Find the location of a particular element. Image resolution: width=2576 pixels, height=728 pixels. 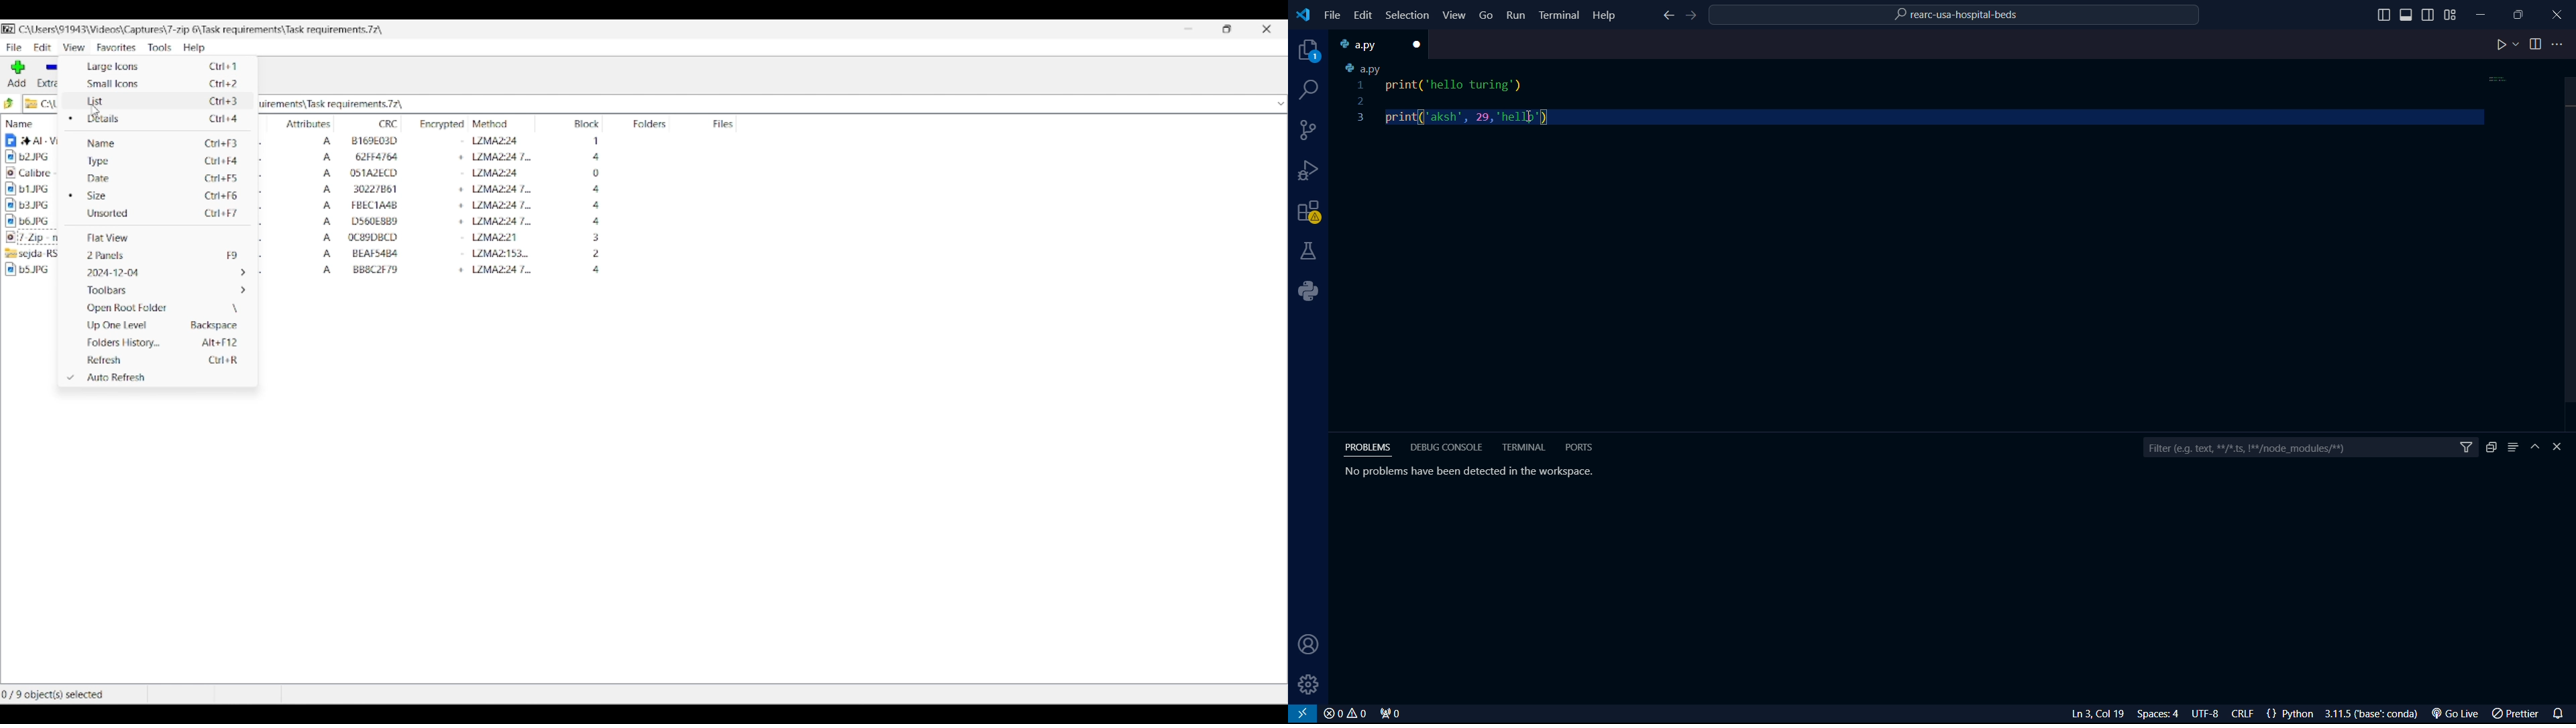

file is located at coordinates (1332, 15).